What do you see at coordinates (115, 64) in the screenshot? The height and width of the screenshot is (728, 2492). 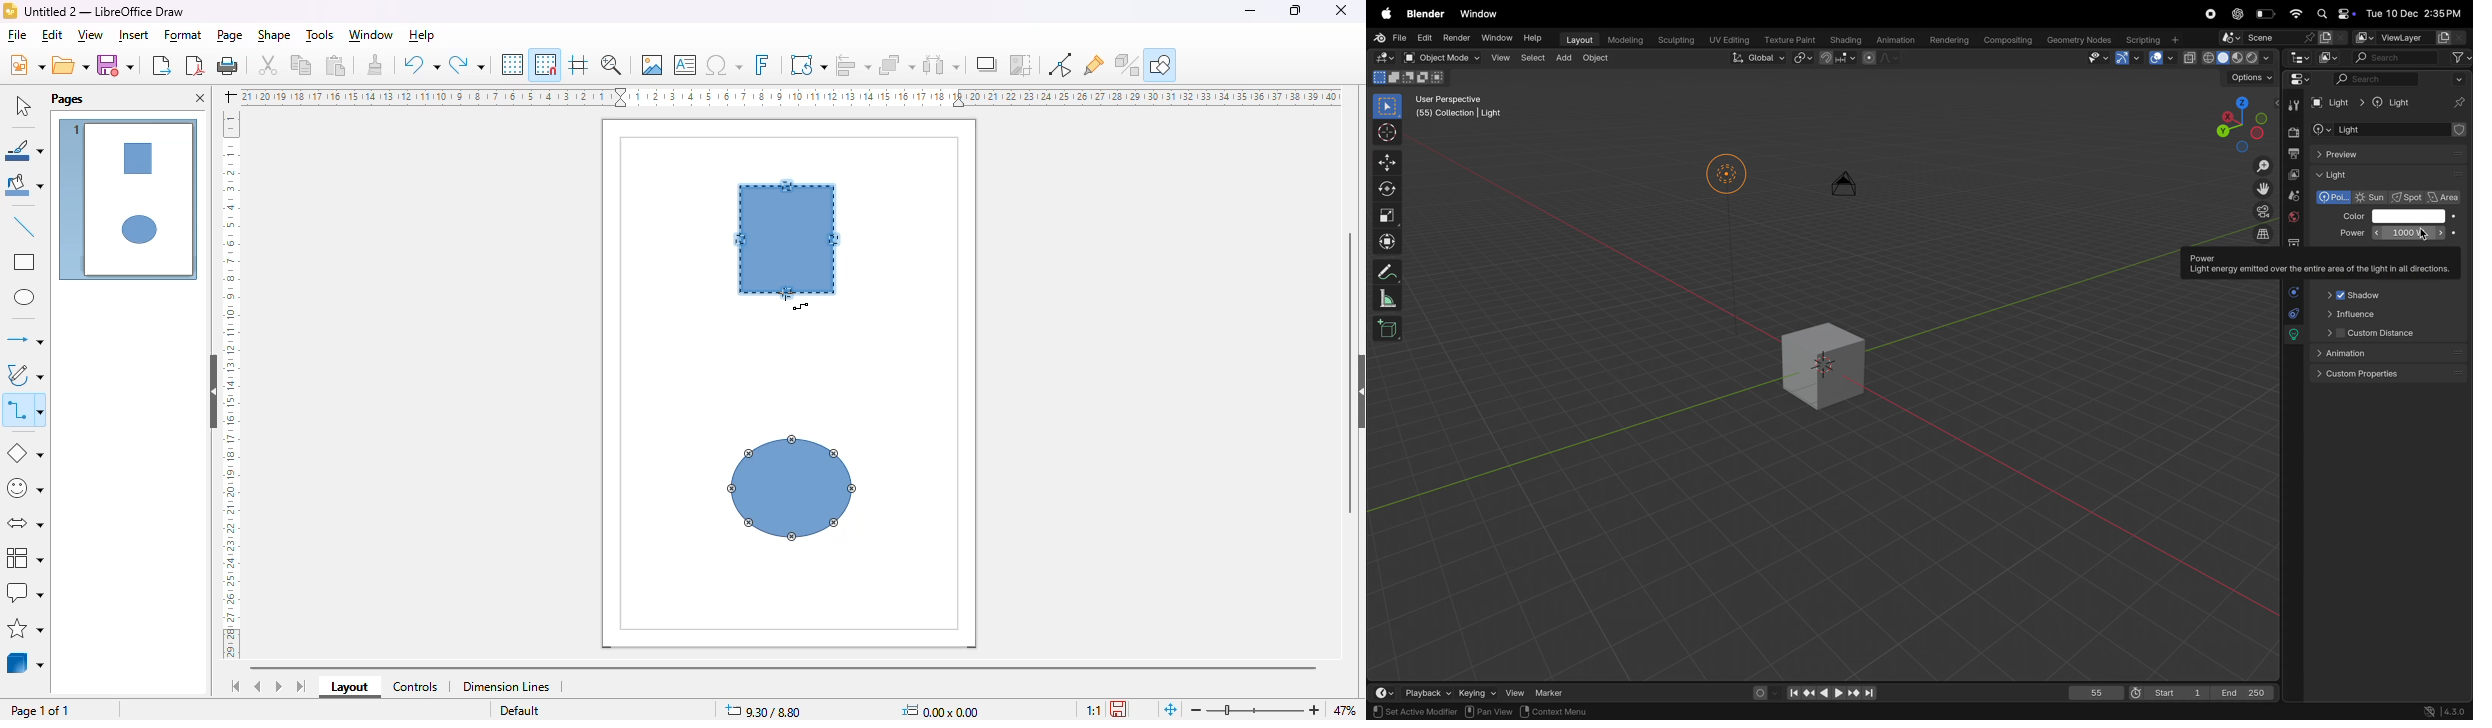 I see `save` at bounding box center [115, 64].